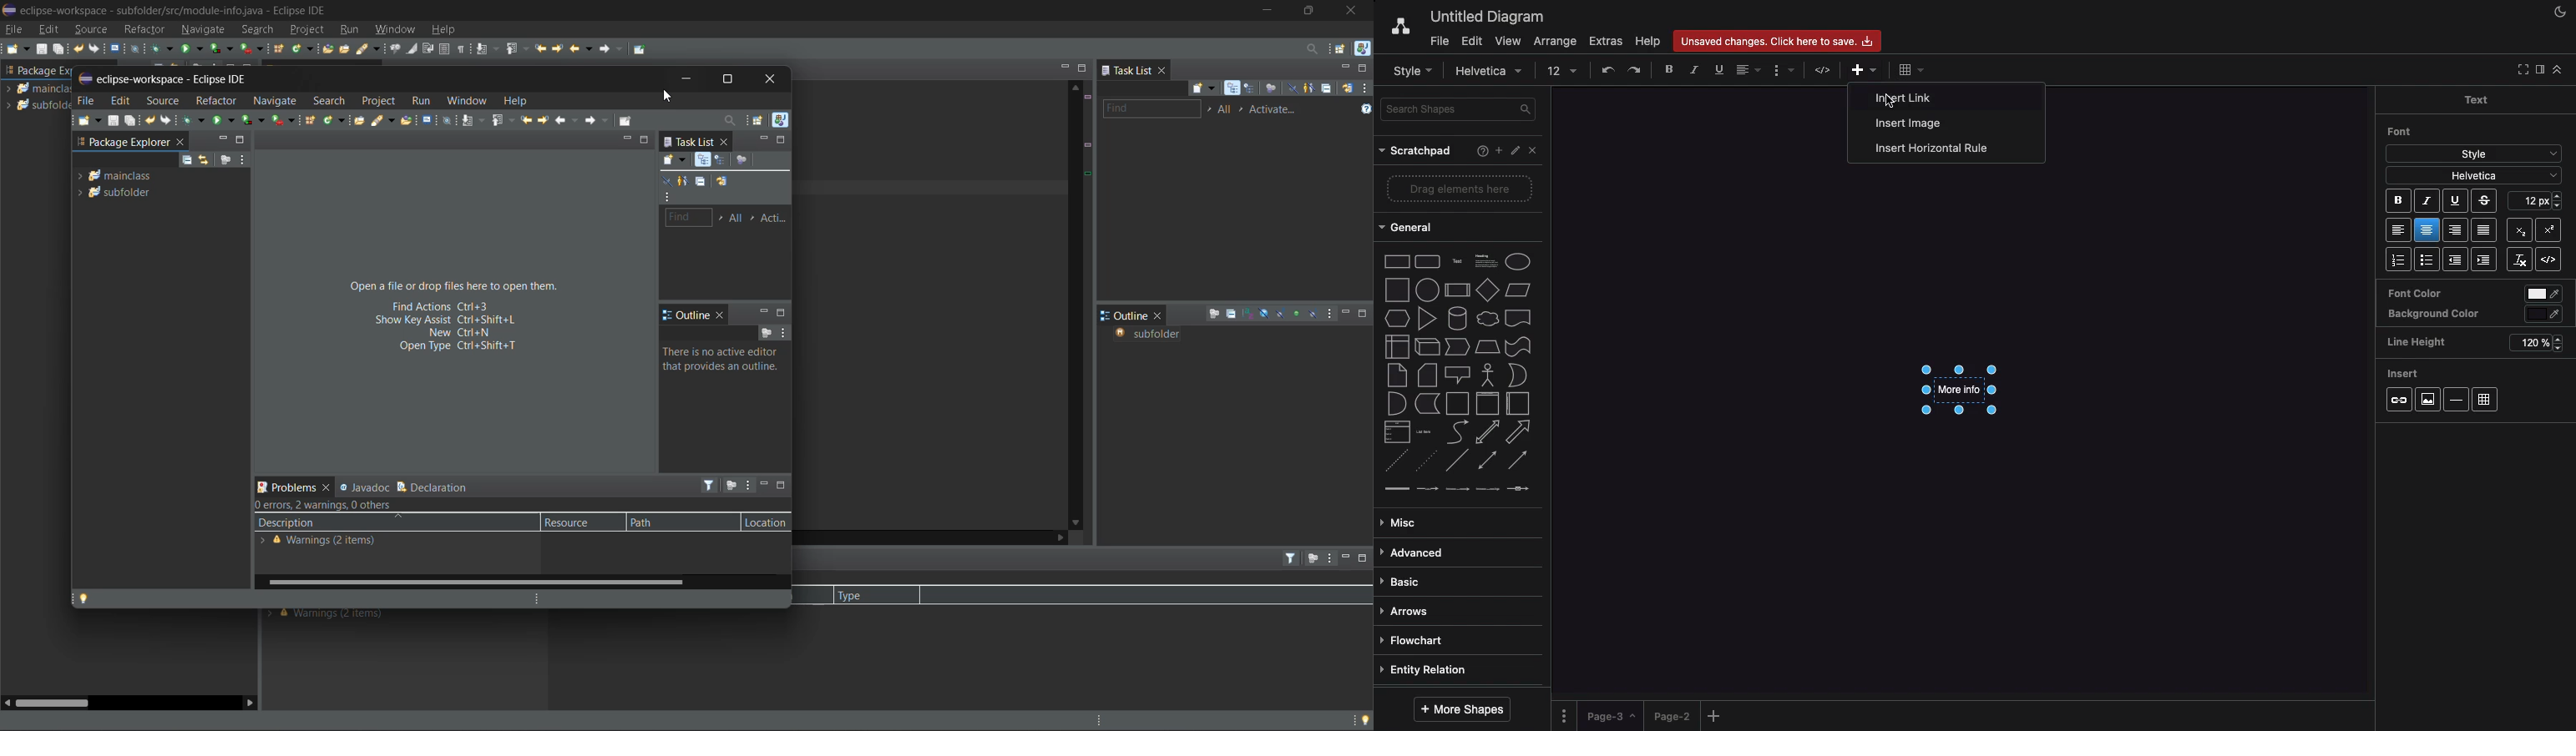 The image size is (2576, 756). I want to click on dashed line, so click(1395, 461).